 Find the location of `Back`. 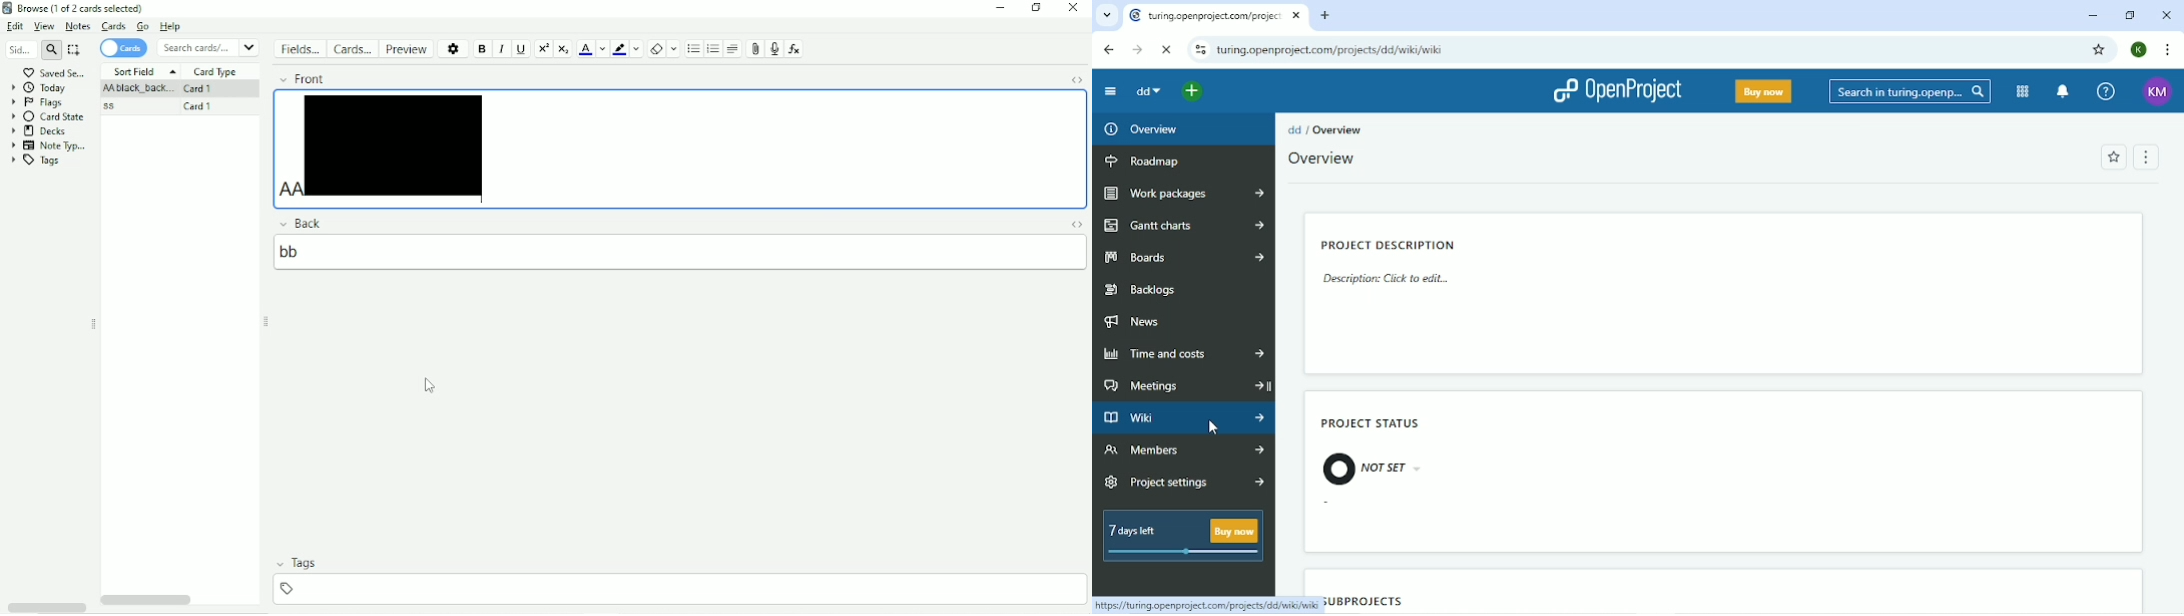

Back is located at coordinates (306, 222).